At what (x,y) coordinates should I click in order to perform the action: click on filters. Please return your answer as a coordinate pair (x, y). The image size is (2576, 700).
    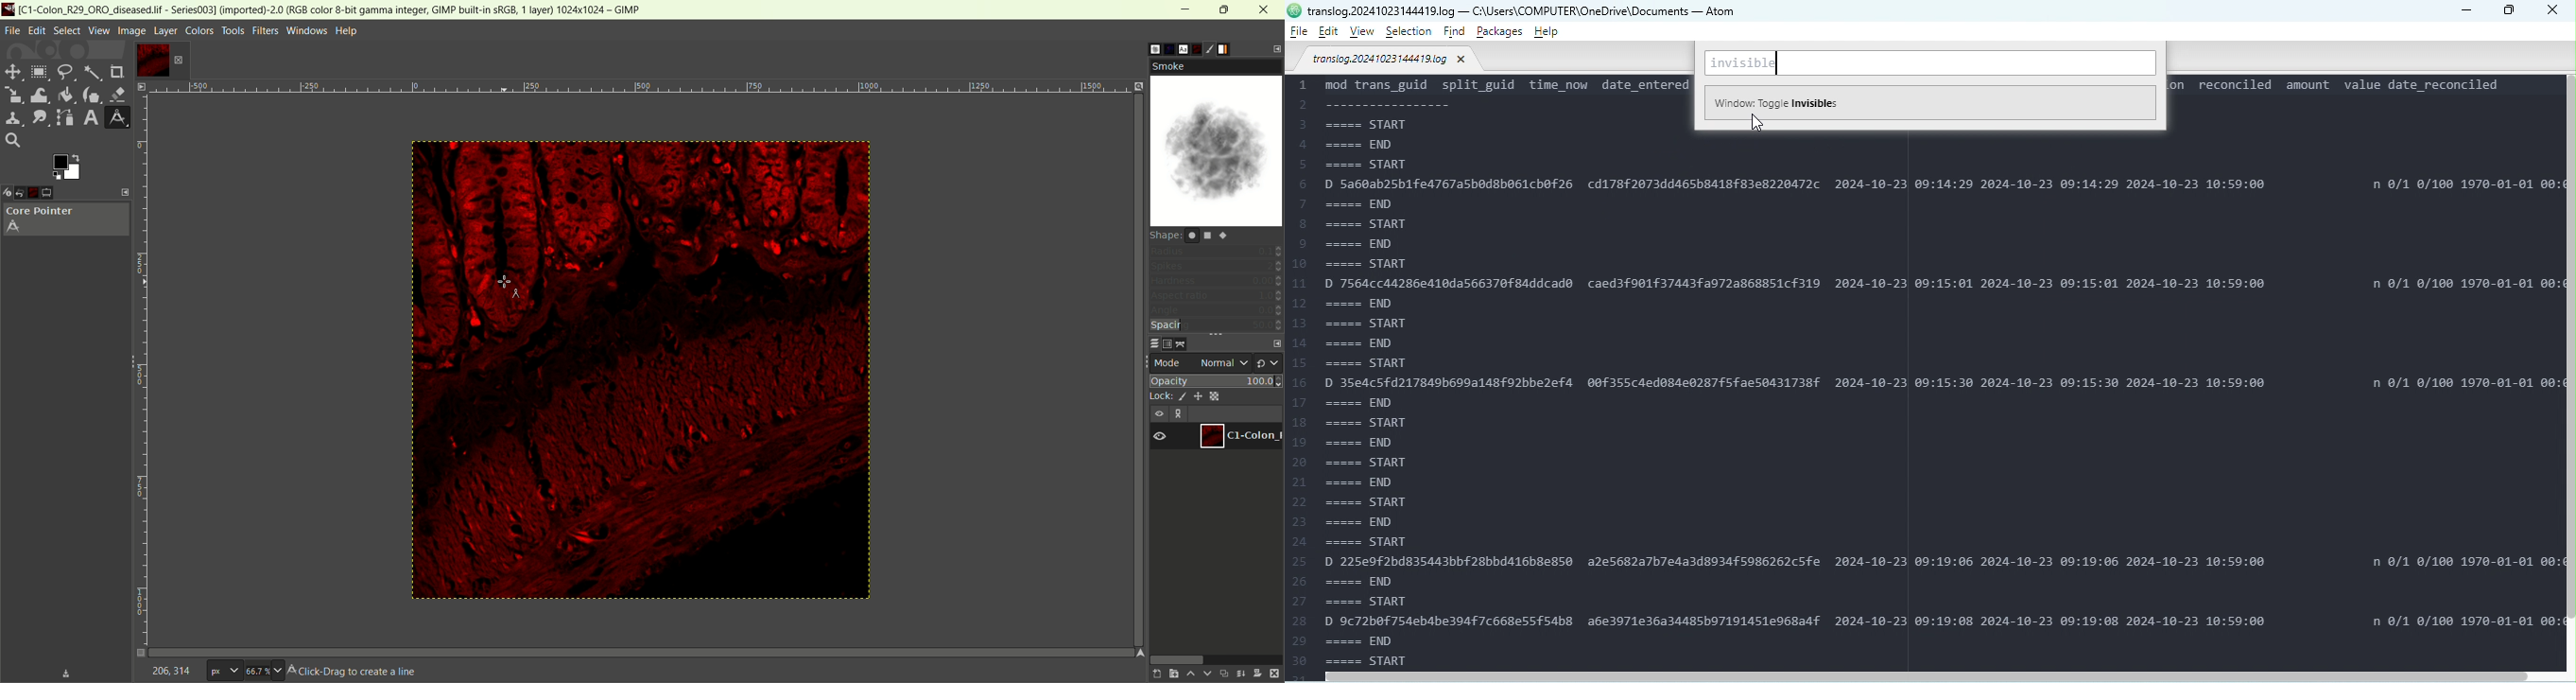
    Looking at the image, I should click on (266, 31).